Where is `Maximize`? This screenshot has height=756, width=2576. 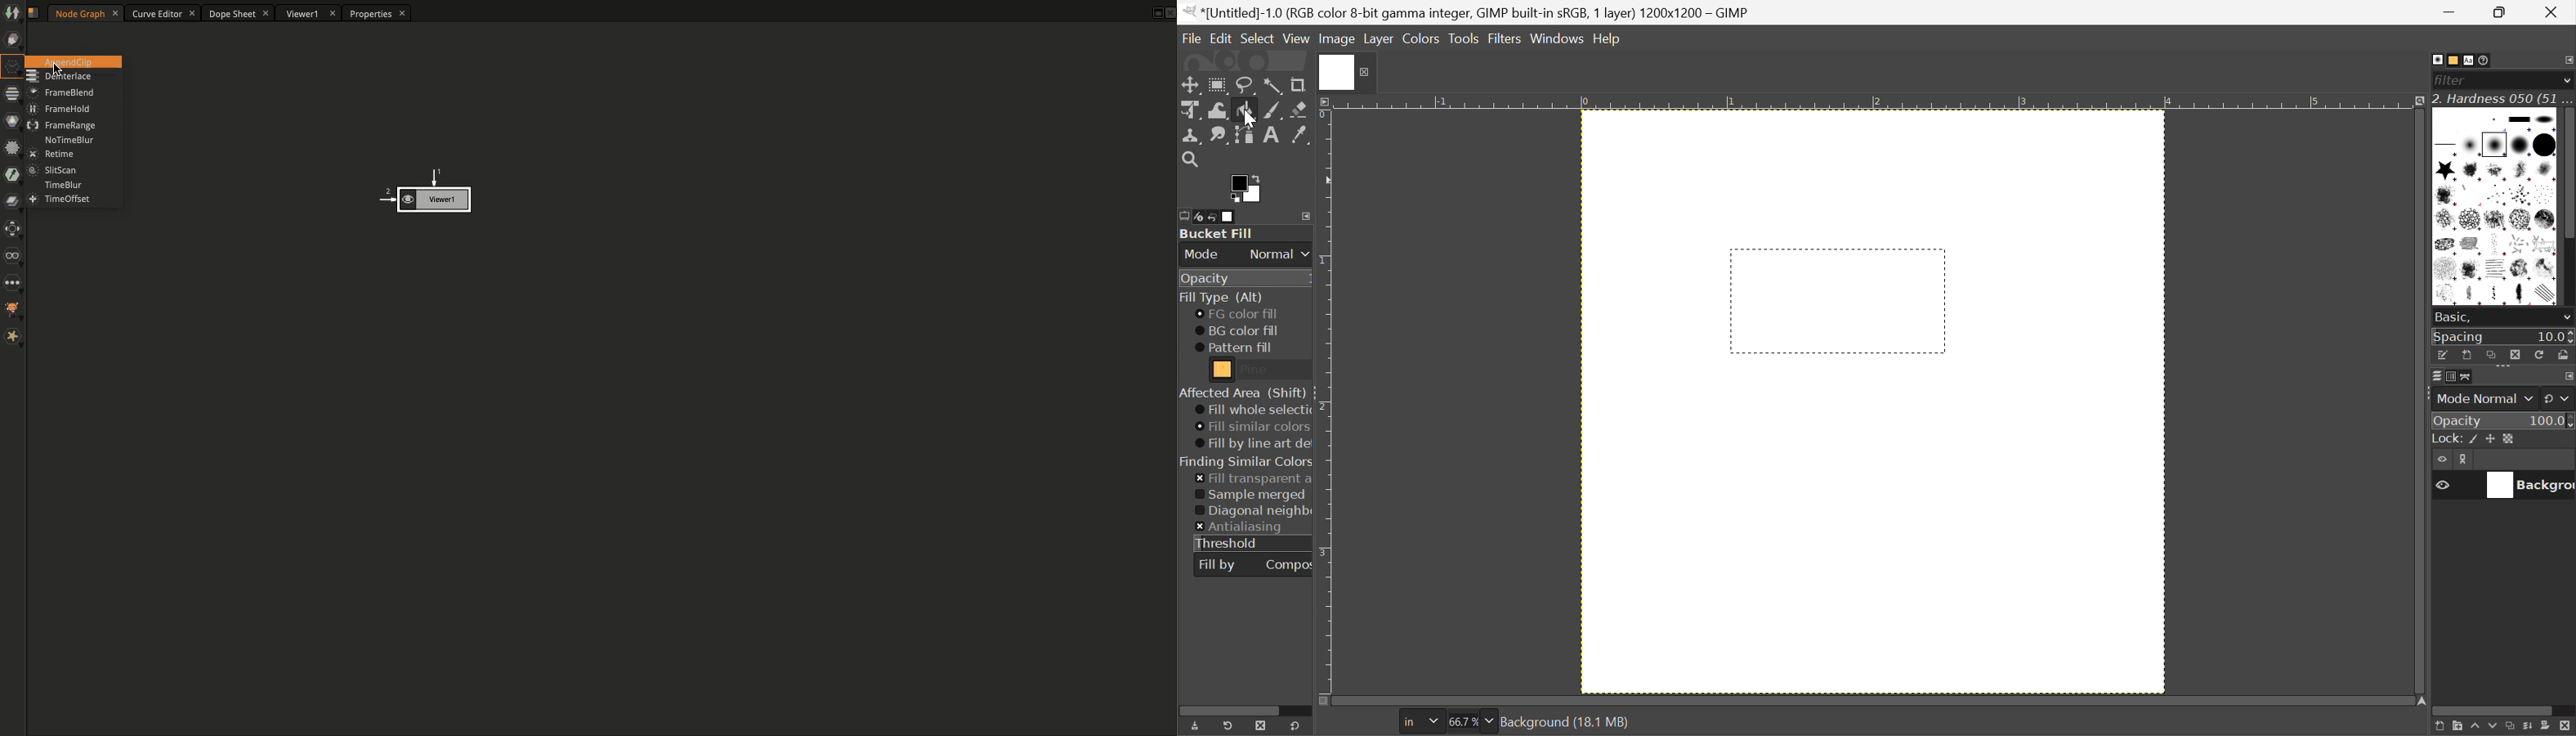
Maximize is located at coordinates (1154, 11).